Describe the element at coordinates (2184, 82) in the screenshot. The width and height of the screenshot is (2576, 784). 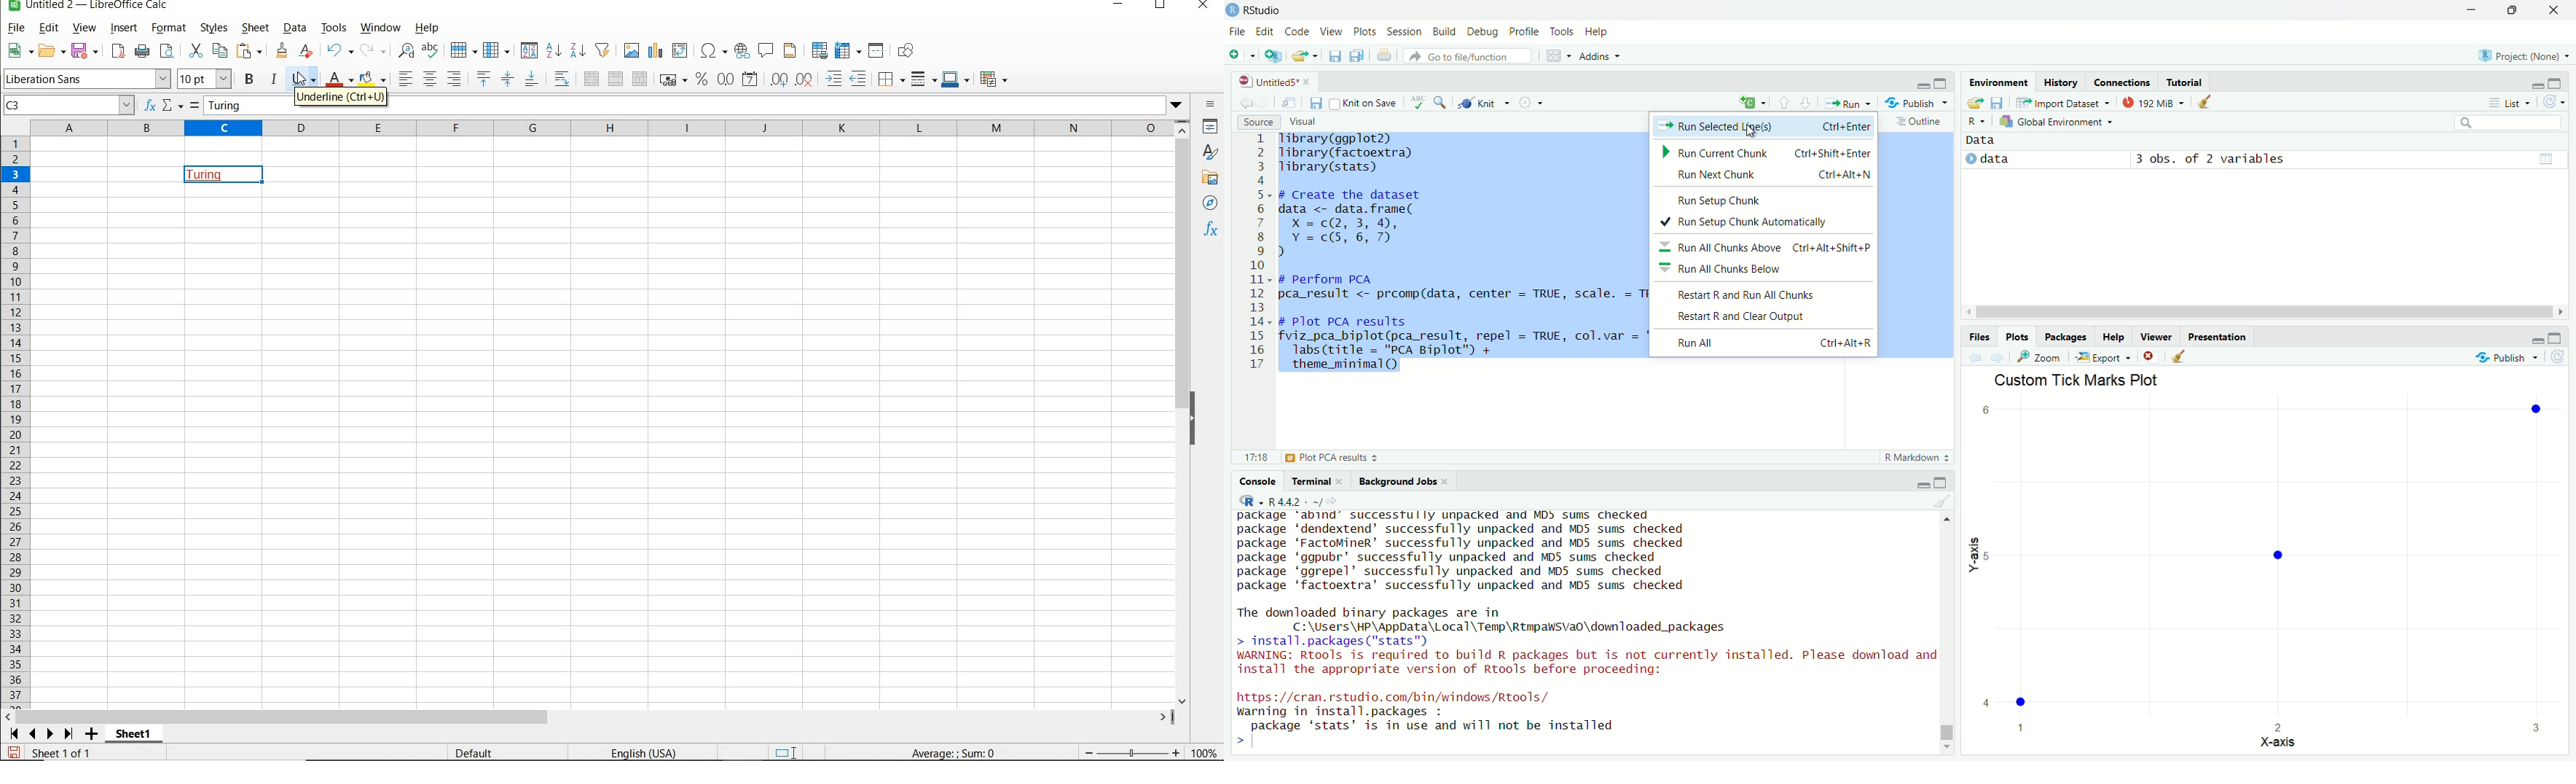
I see `tutorial` at that location.